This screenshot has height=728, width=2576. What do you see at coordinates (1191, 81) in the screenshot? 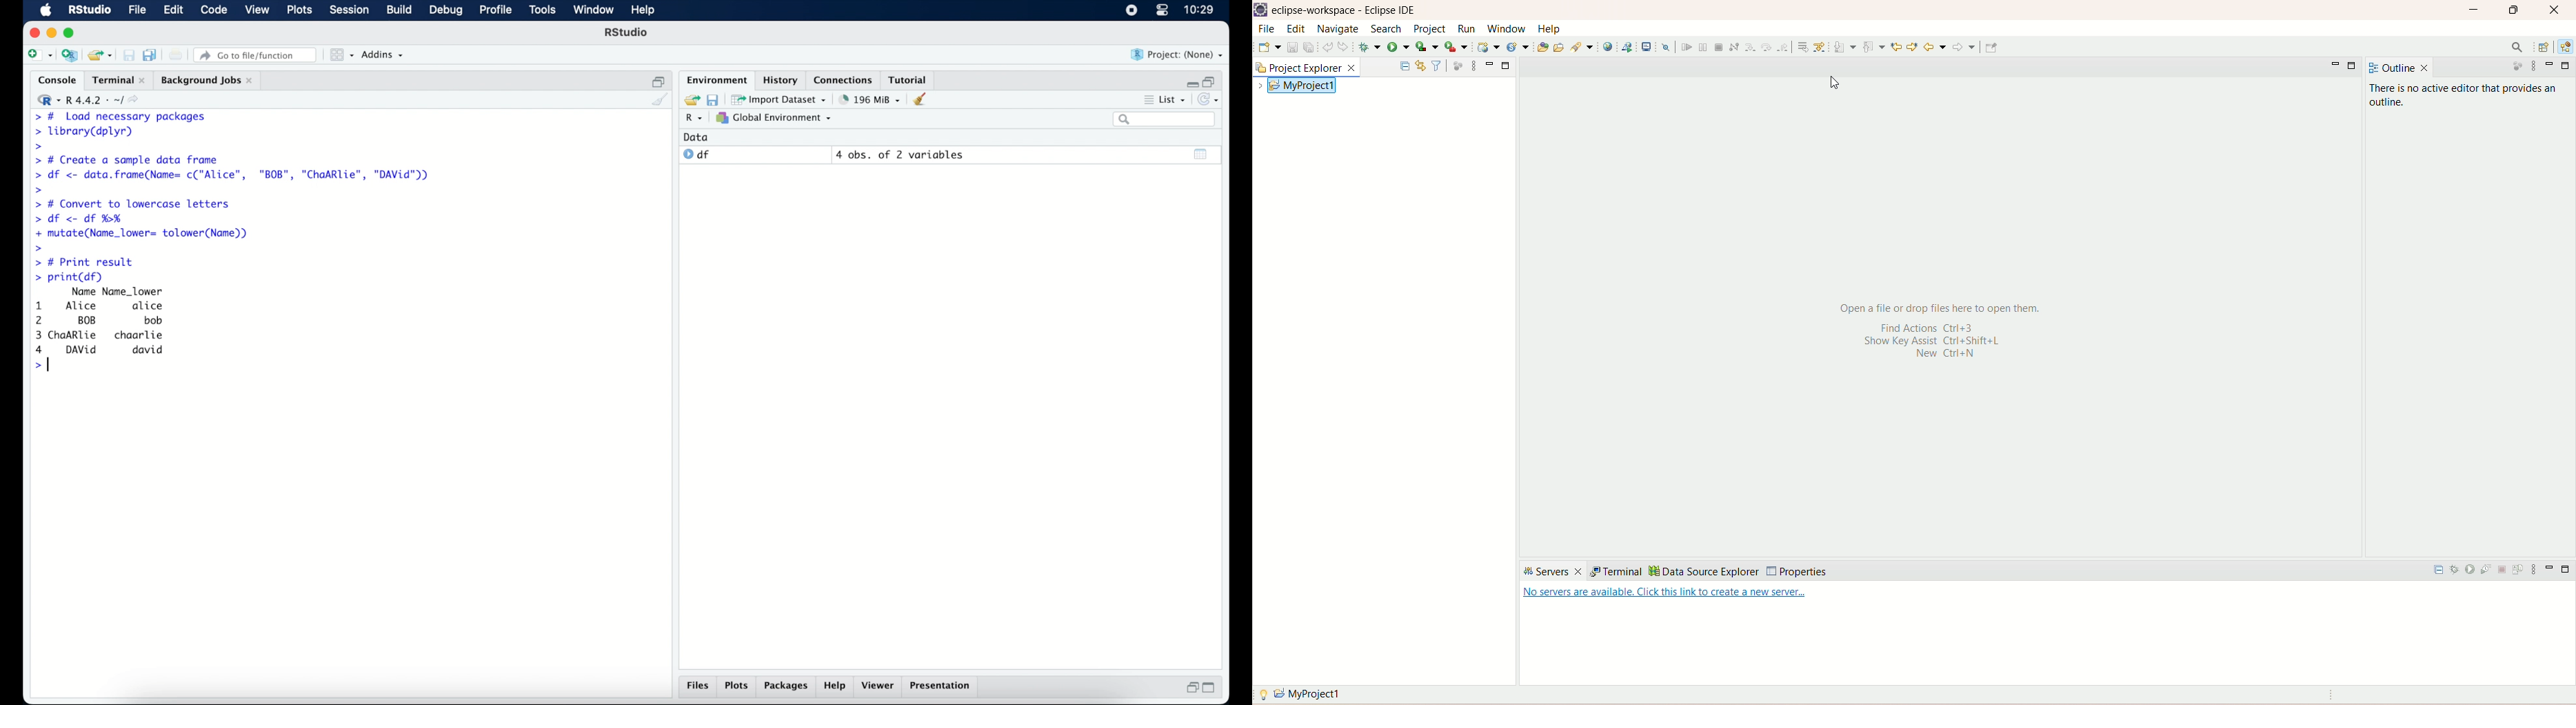
I see `minimize` at bounding box center [1191, 81].